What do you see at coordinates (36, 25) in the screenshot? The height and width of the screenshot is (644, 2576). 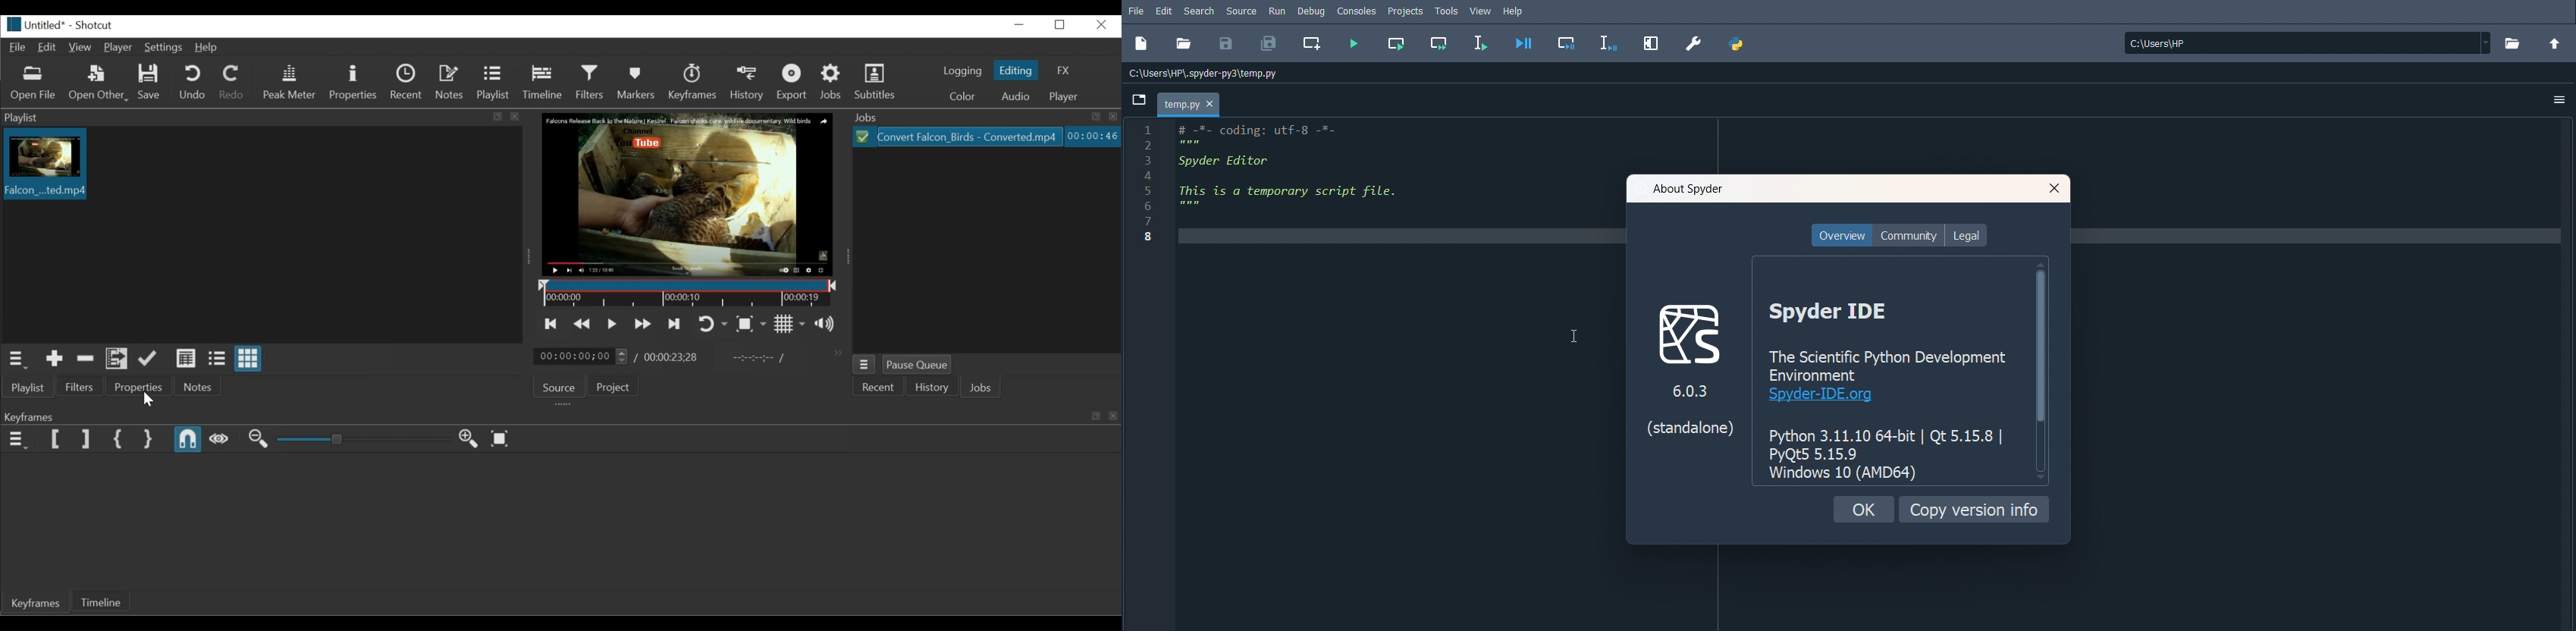 I see `File name` at bounding box center [36, 25].